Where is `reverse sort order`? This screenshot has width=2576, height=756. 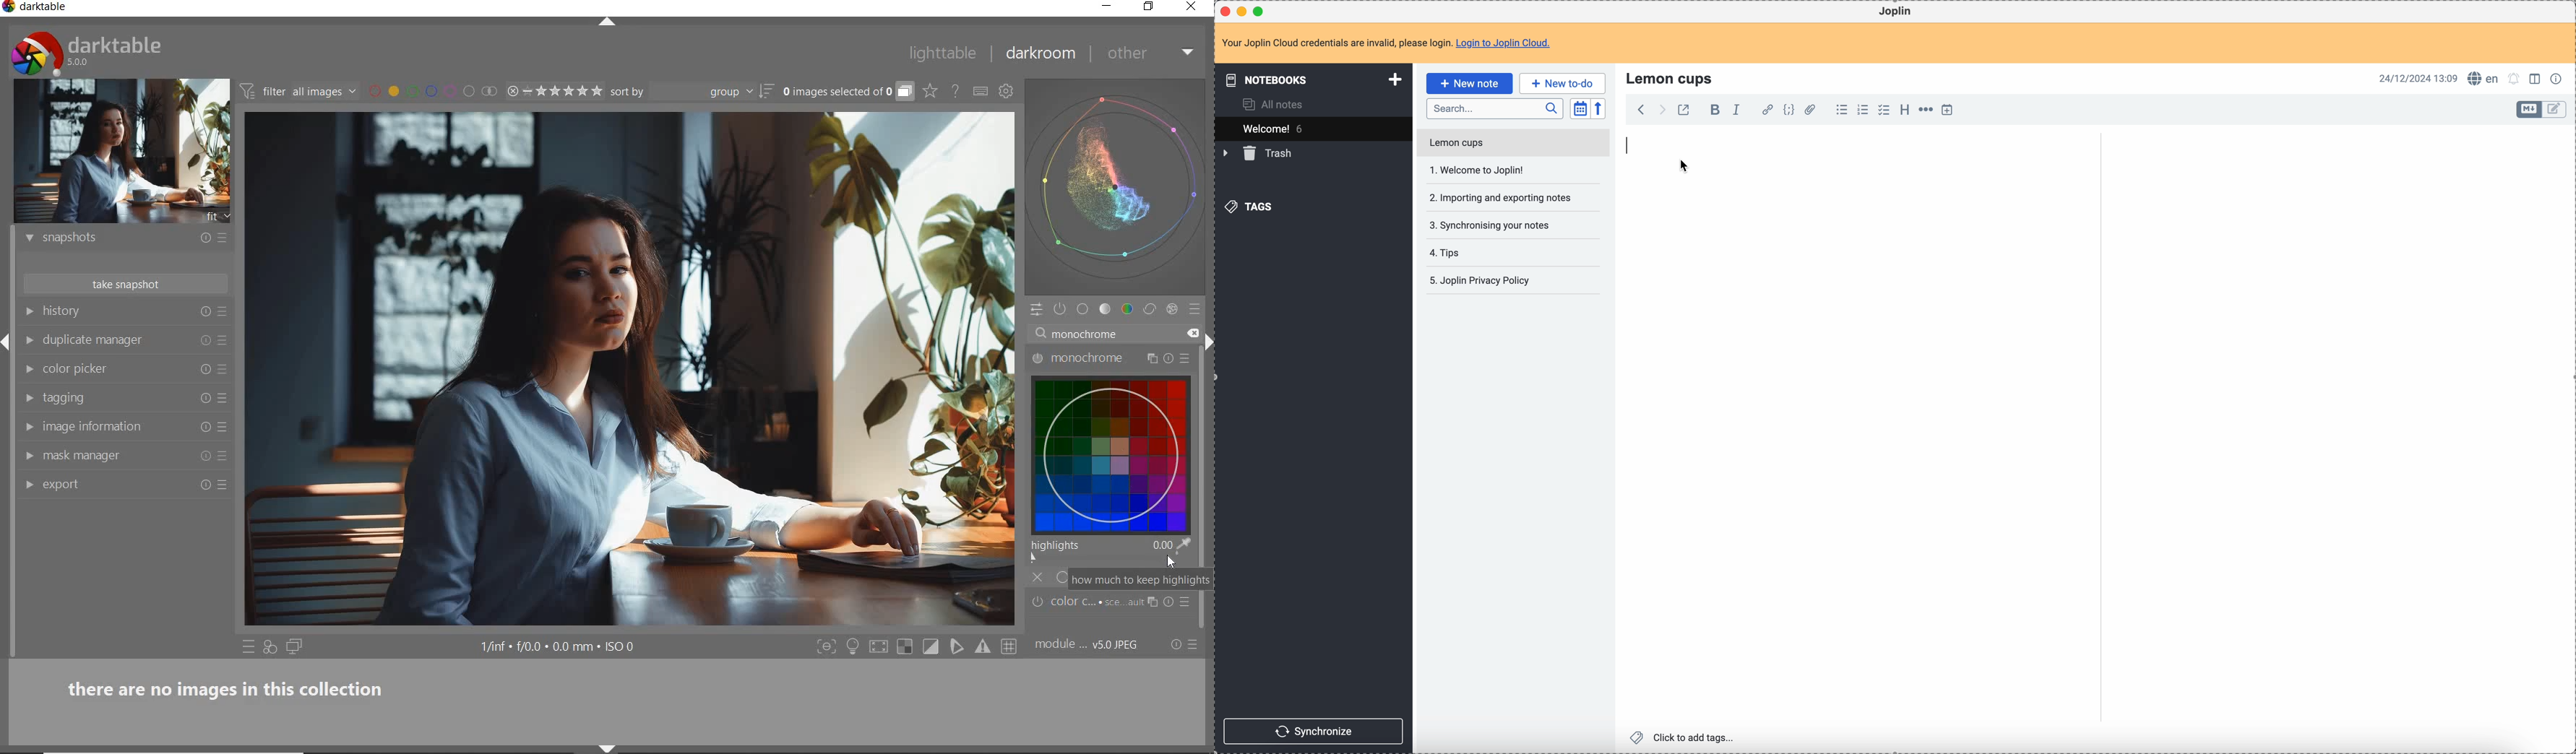
reverse sort order is located at coordinates (1600, 109).